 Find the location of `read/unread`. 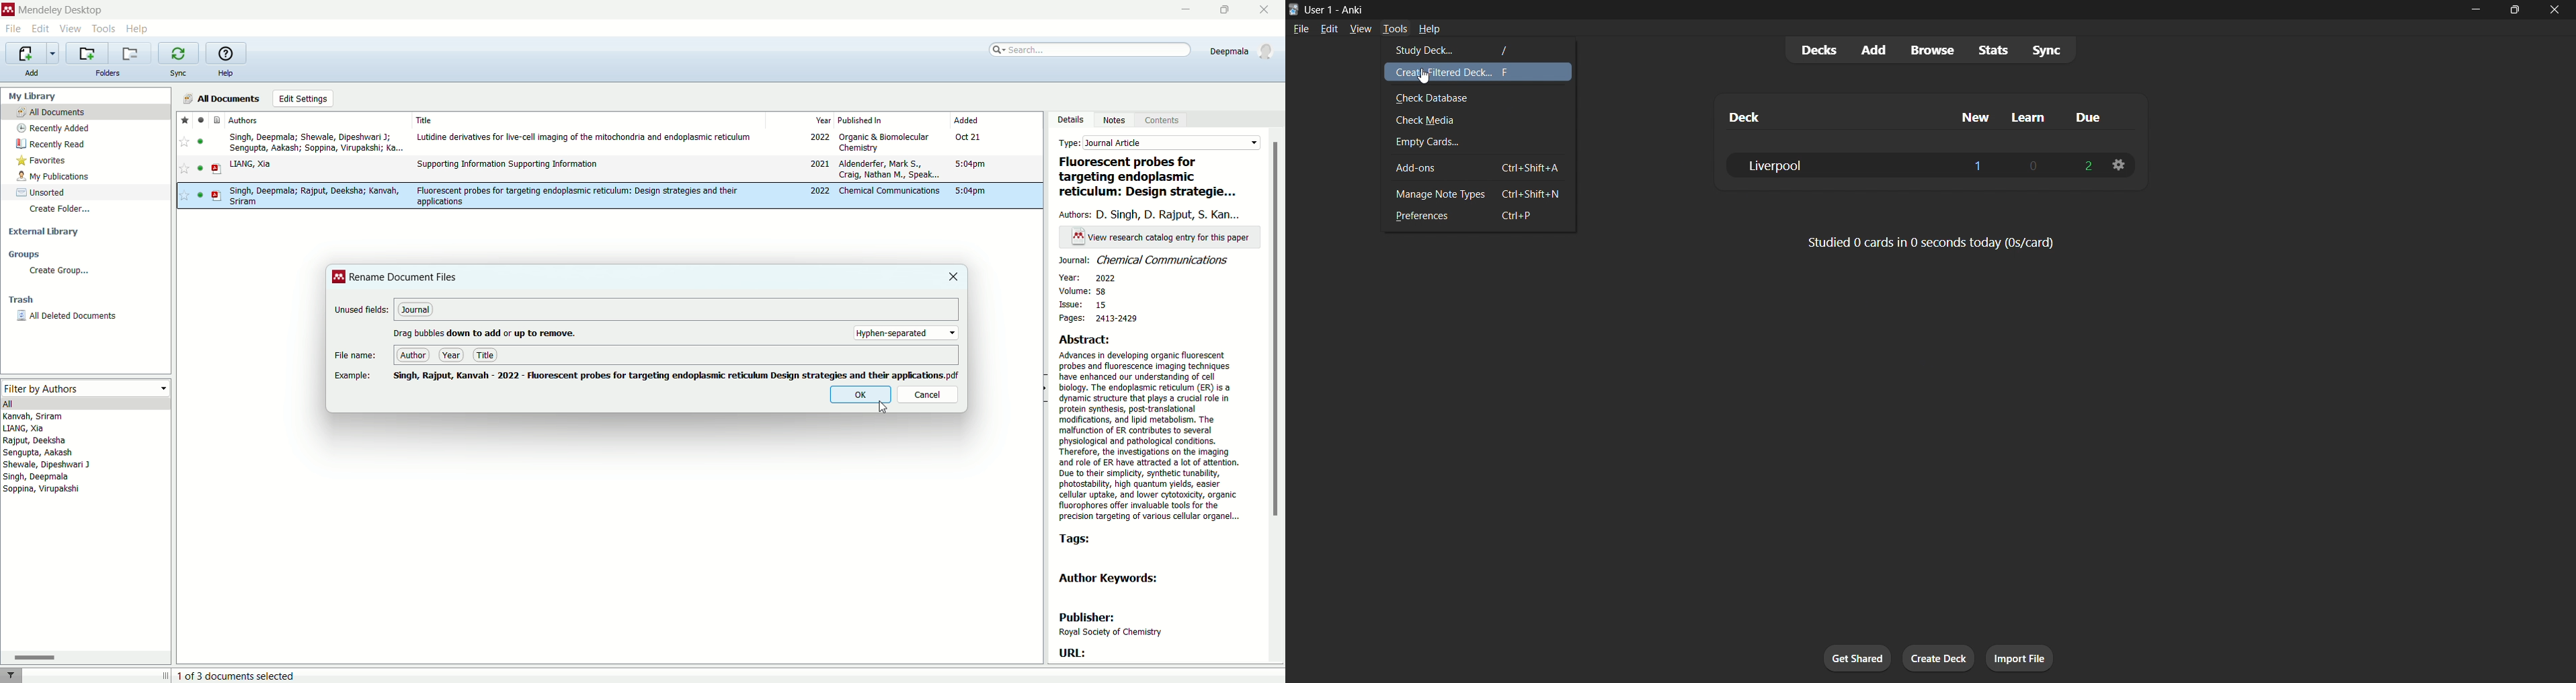

read/unread is located at coordinates (200, 170).